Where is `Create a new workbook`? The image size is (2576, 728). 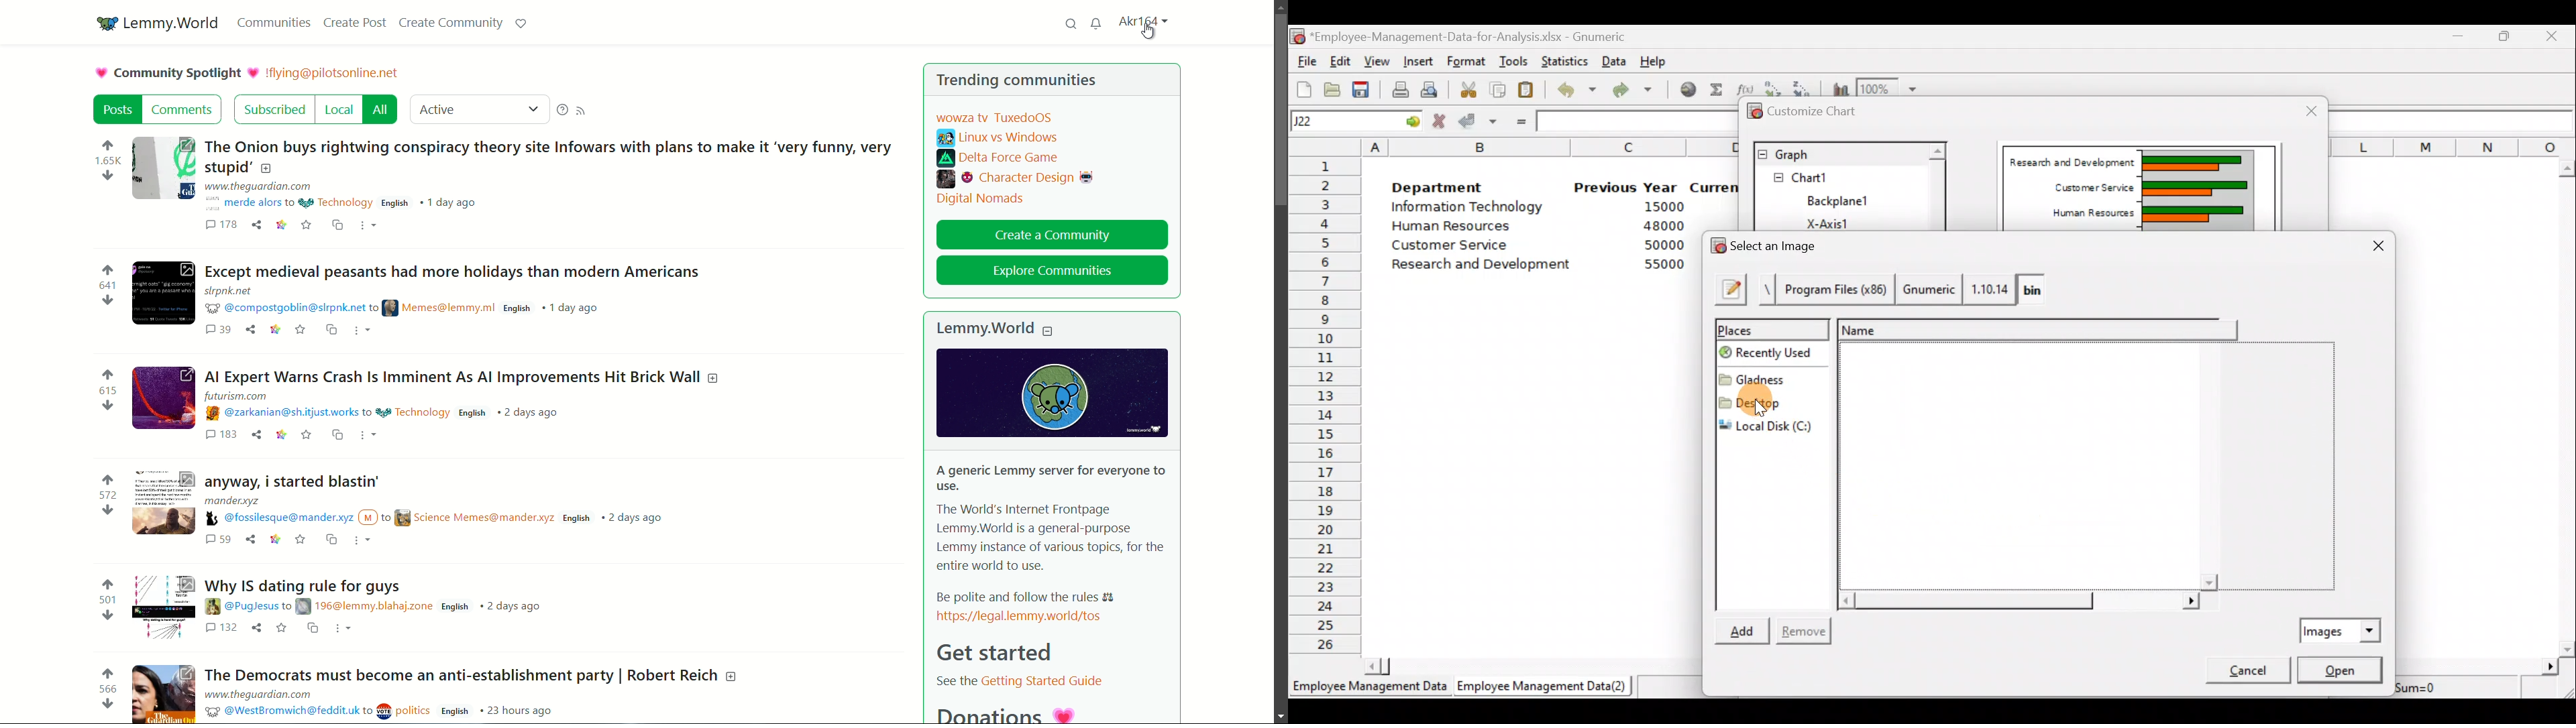 Create a new workbook is located at coordinates (1303, 88).